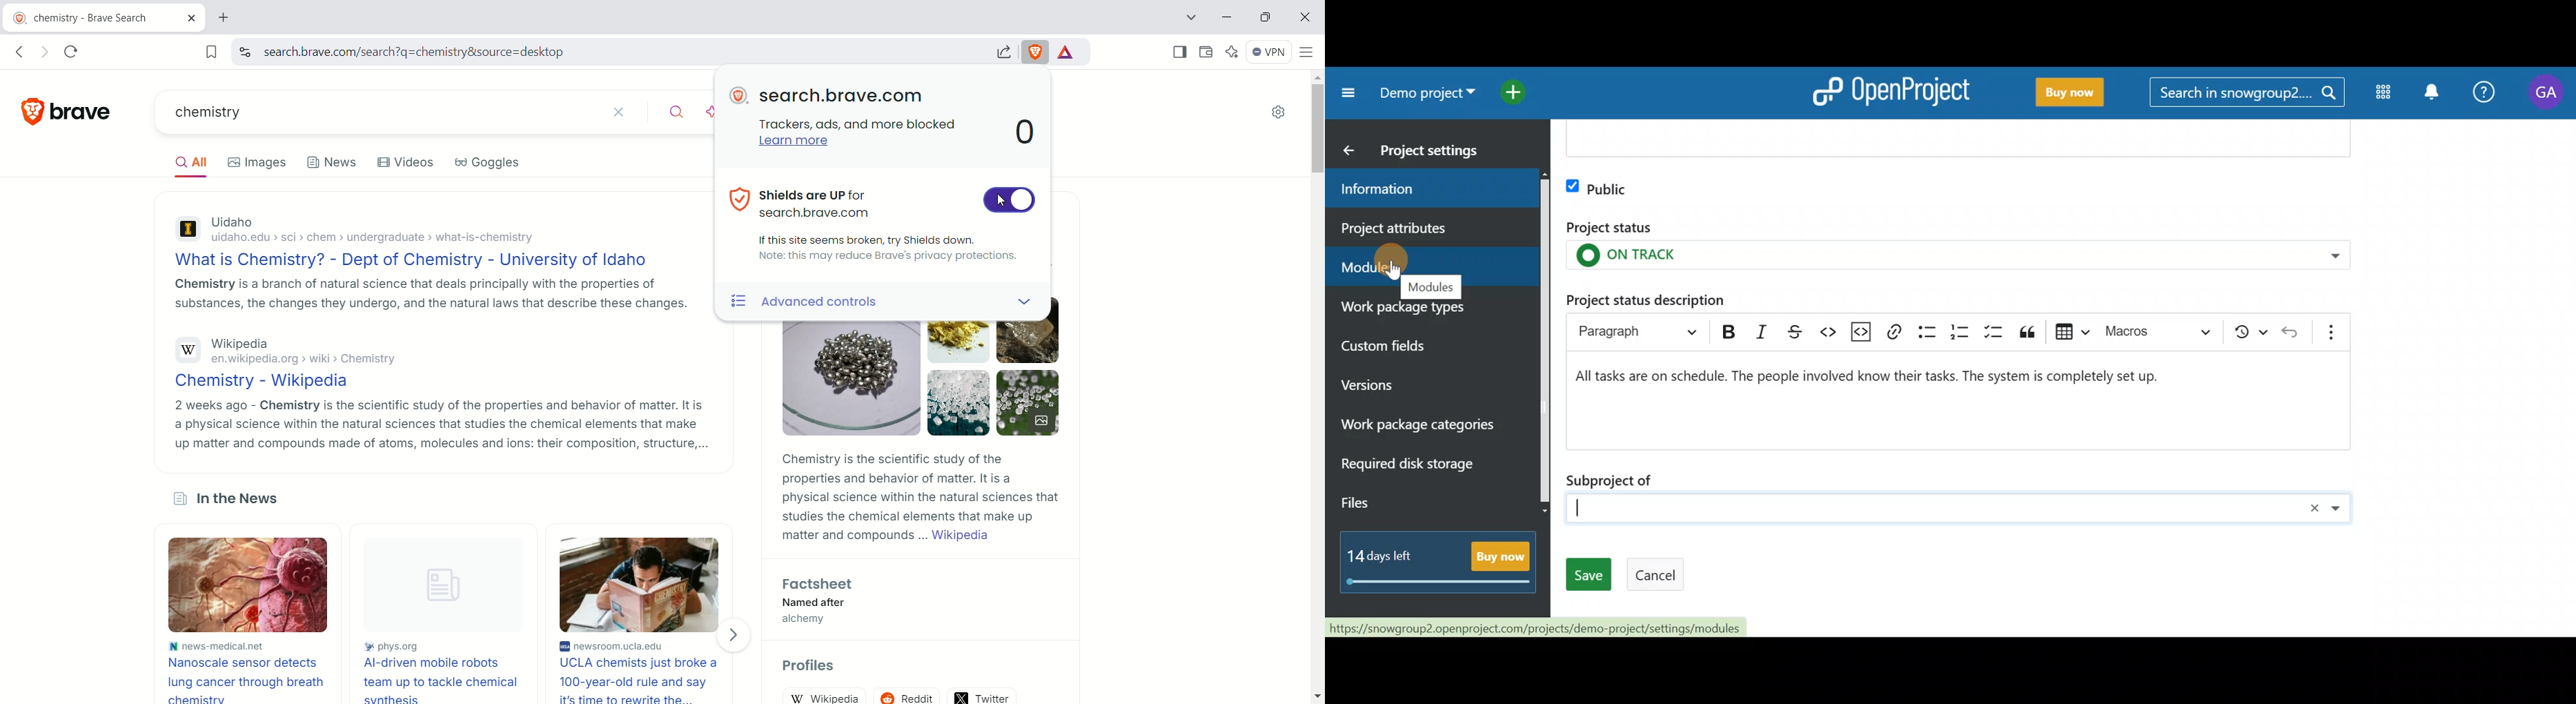 This screenshot has width=2576, height=728. I want to click on Insert code snoppet, so click(1865, 331).